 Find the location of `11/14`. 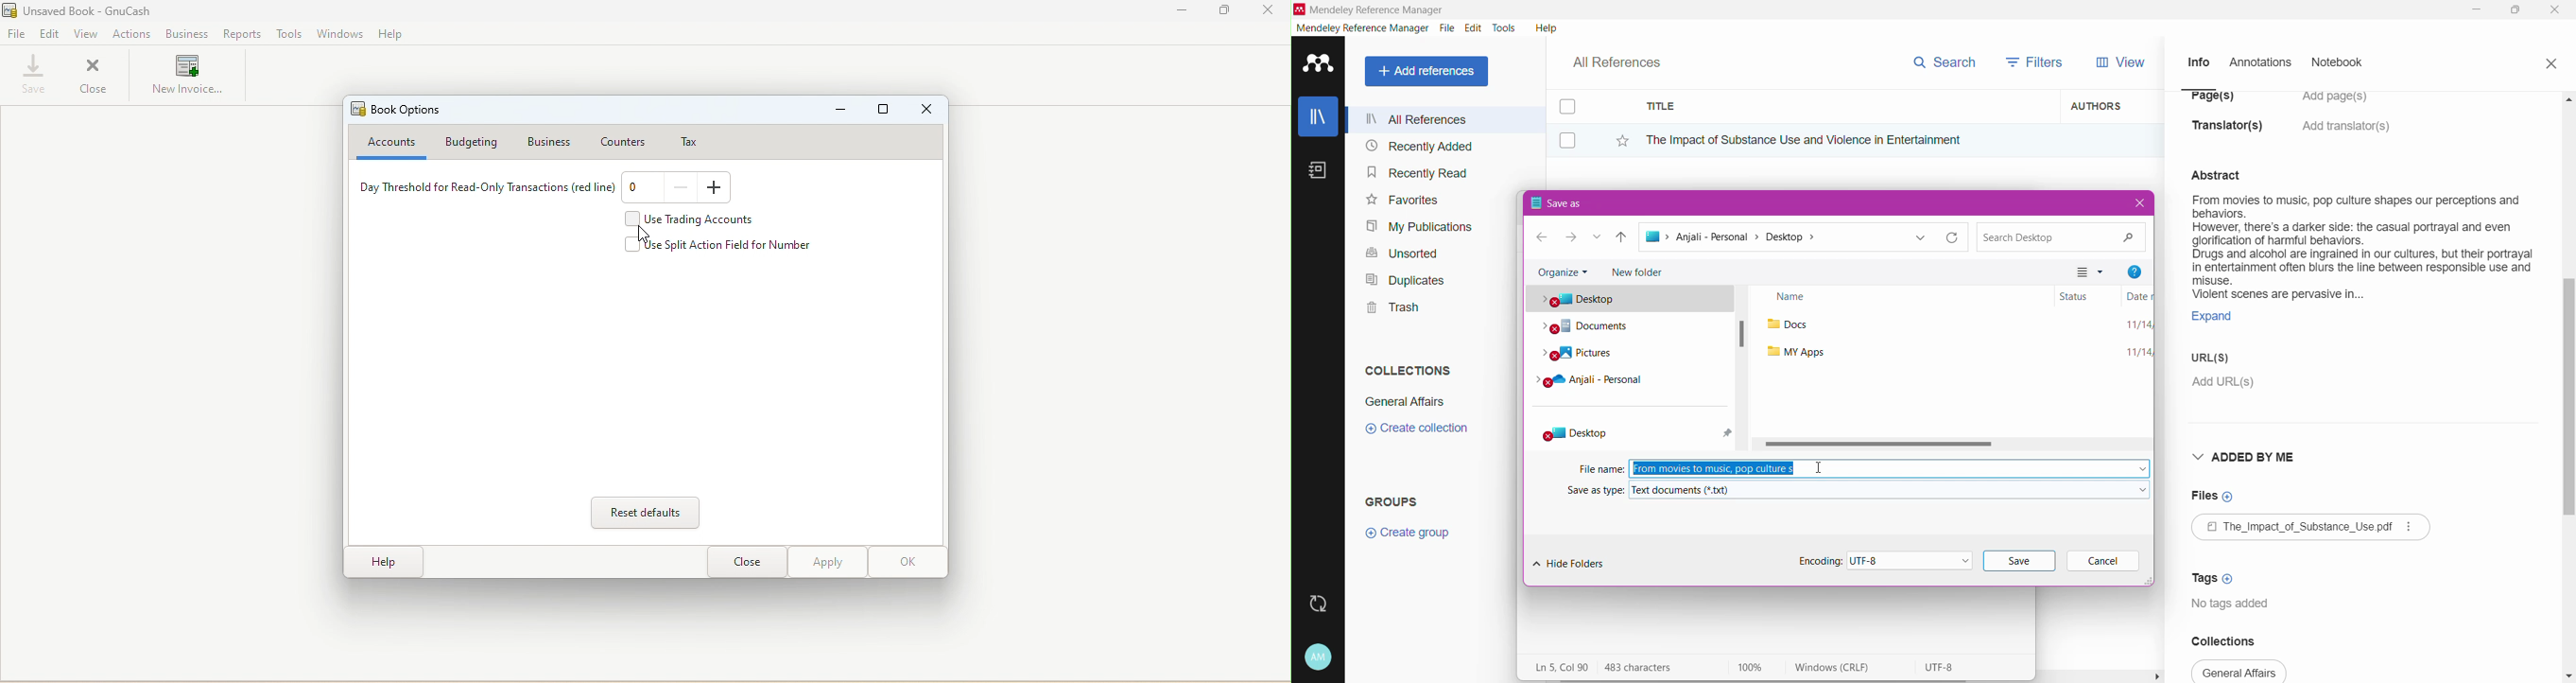

11/14 is located at coordinates (2136, 325).